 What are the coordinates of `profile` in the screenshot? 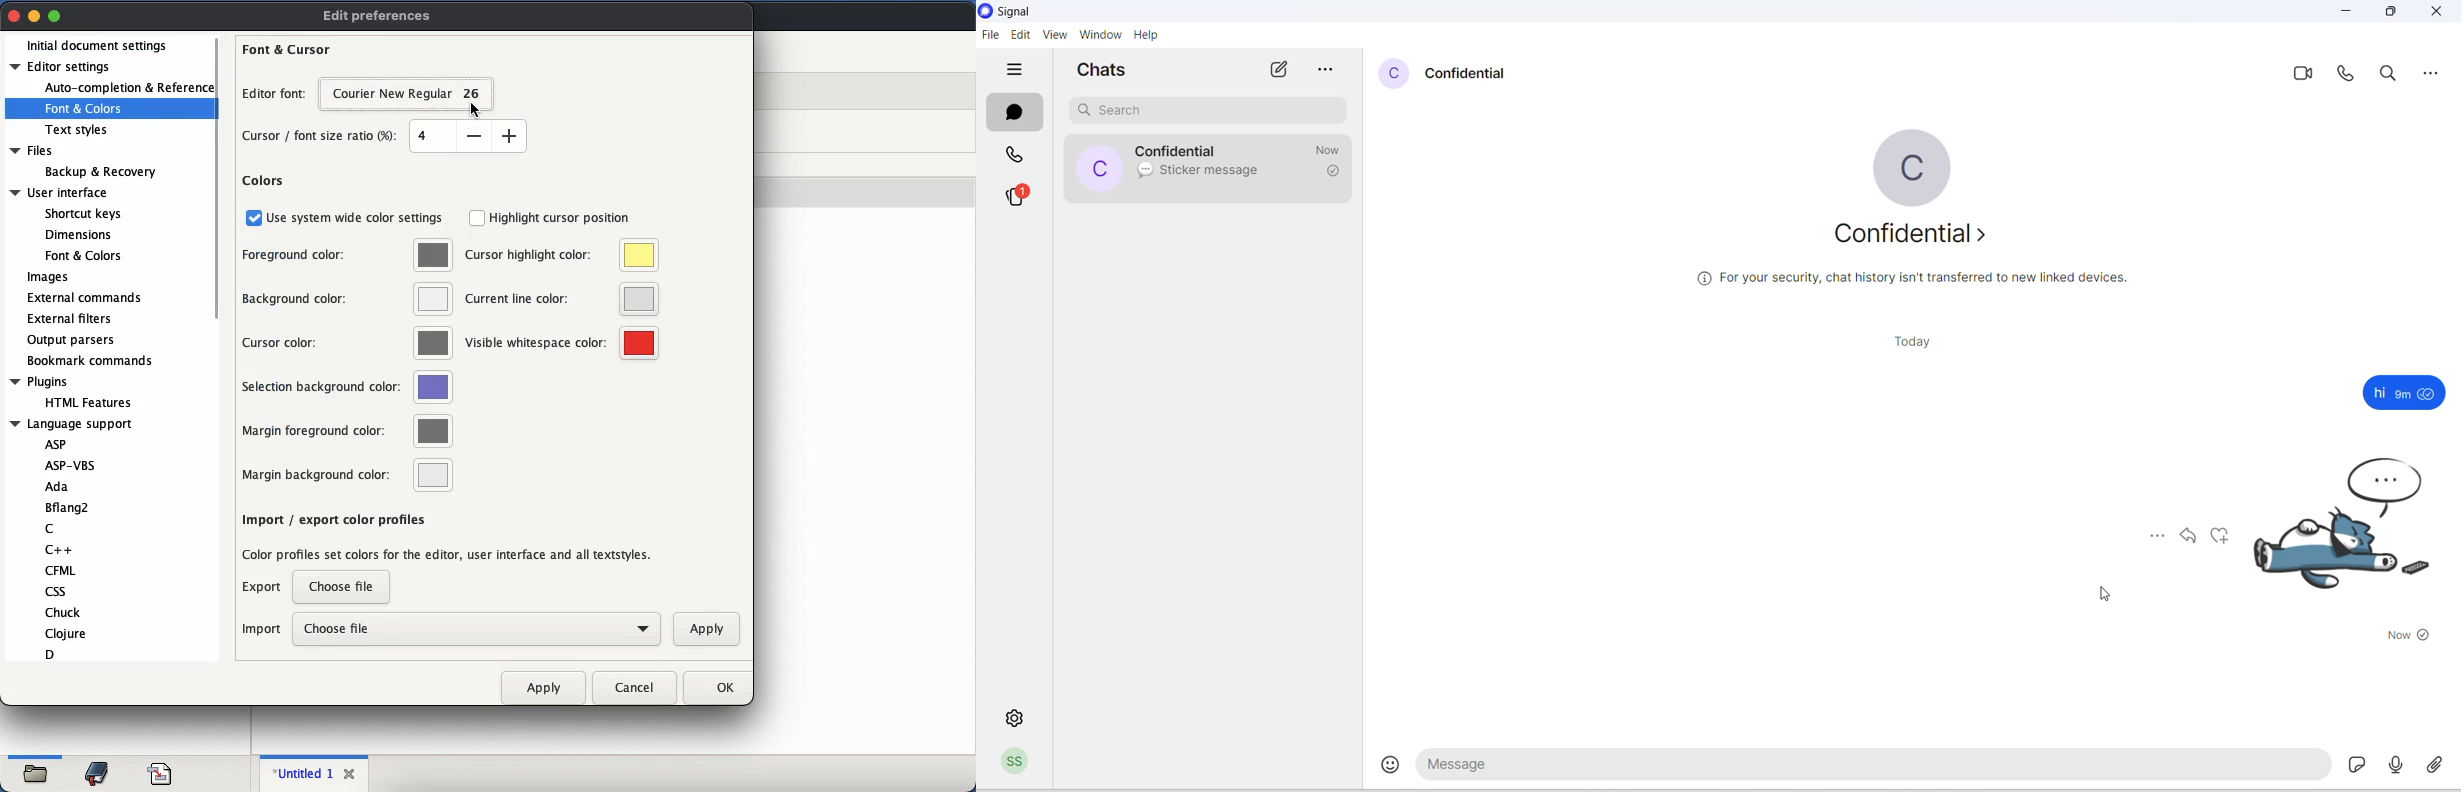 It's located at (1019, 763).